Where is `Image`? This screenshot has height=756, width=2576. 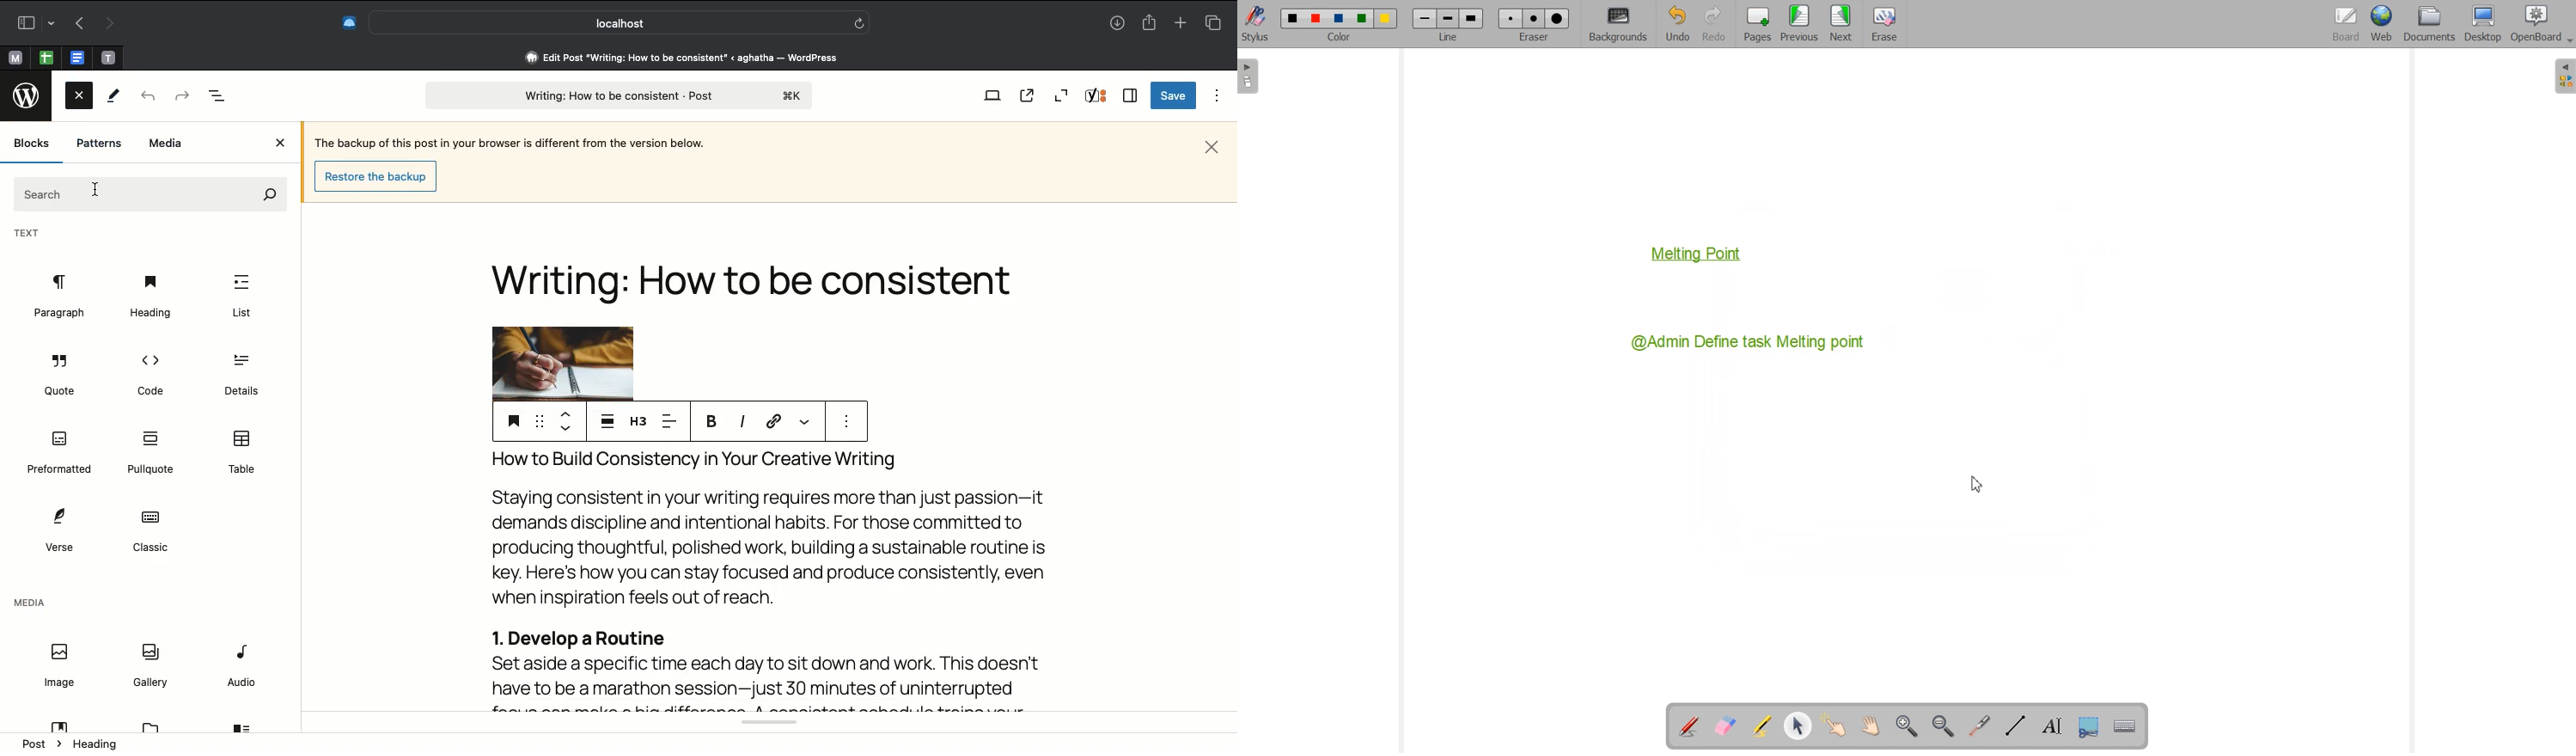 Image is located at coordinates (561, 363).